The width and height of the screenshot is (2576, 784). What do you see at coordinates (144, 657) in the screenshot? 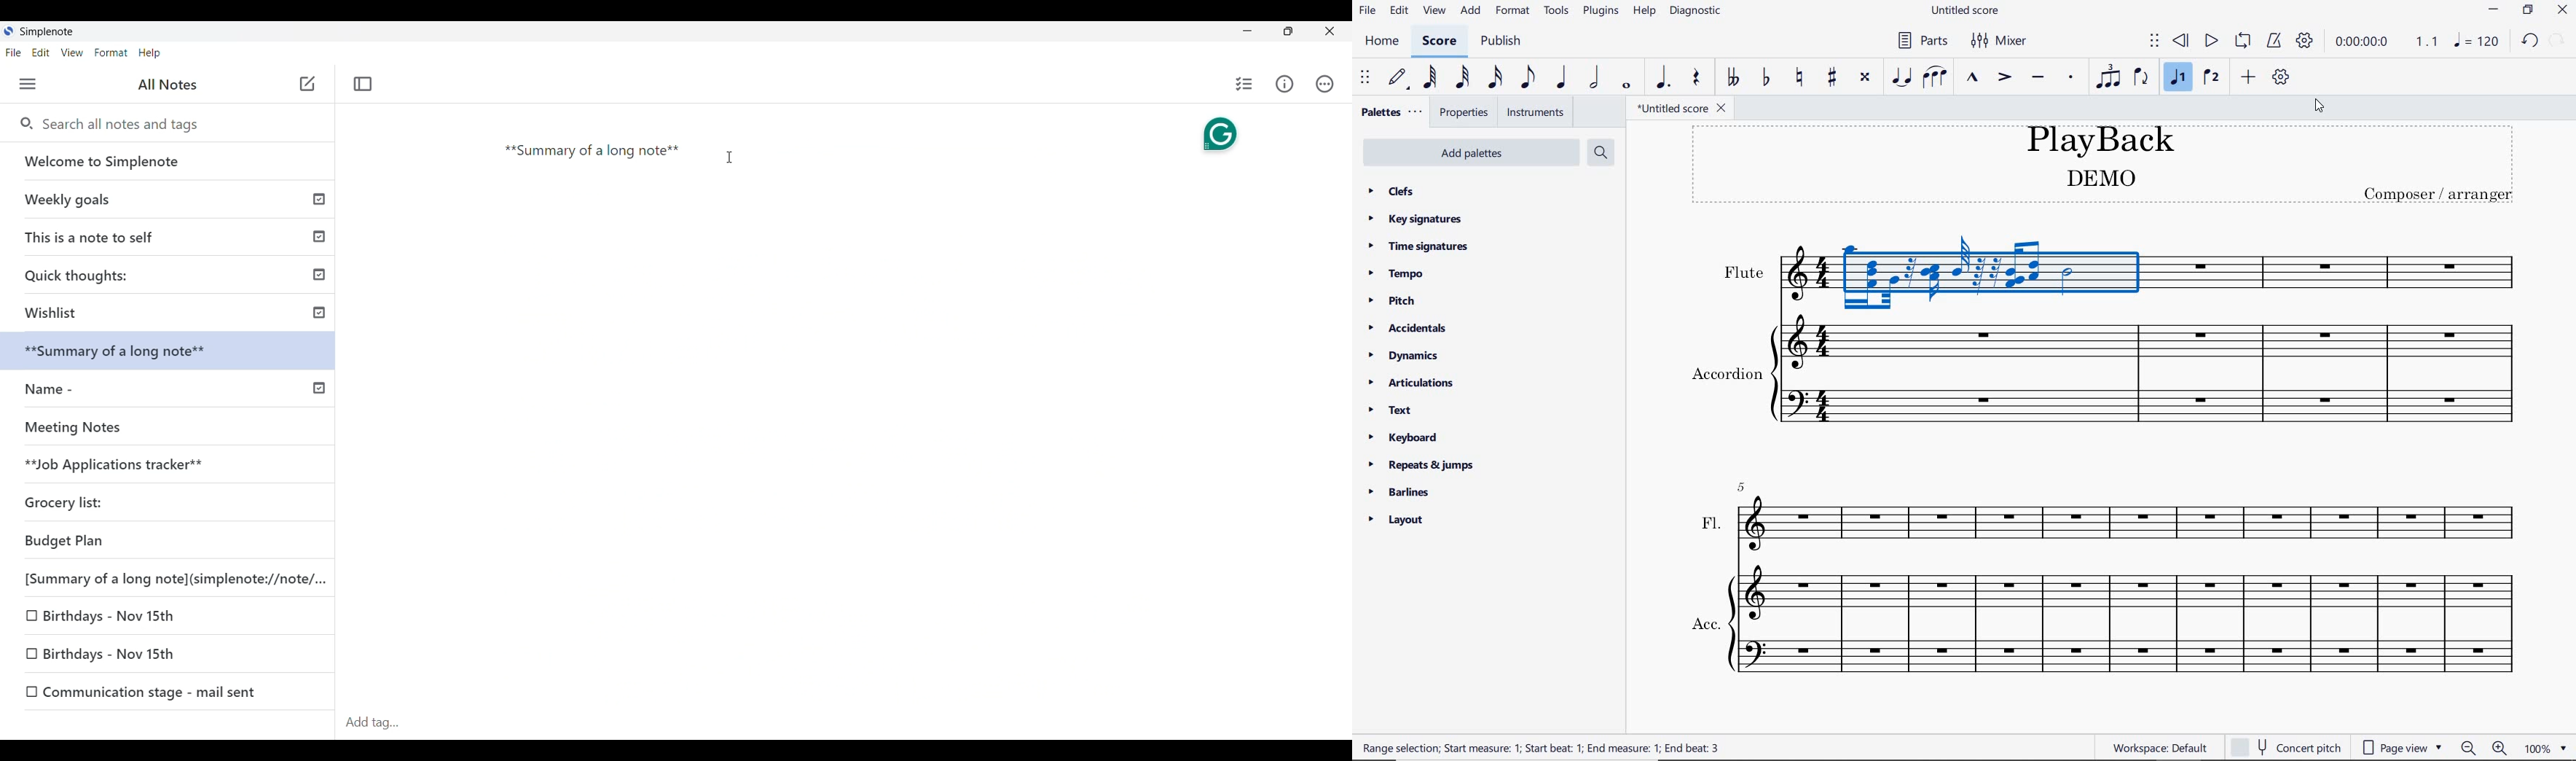
I see `Birthdays-Nov 15th` at bounding box center [144, 657].